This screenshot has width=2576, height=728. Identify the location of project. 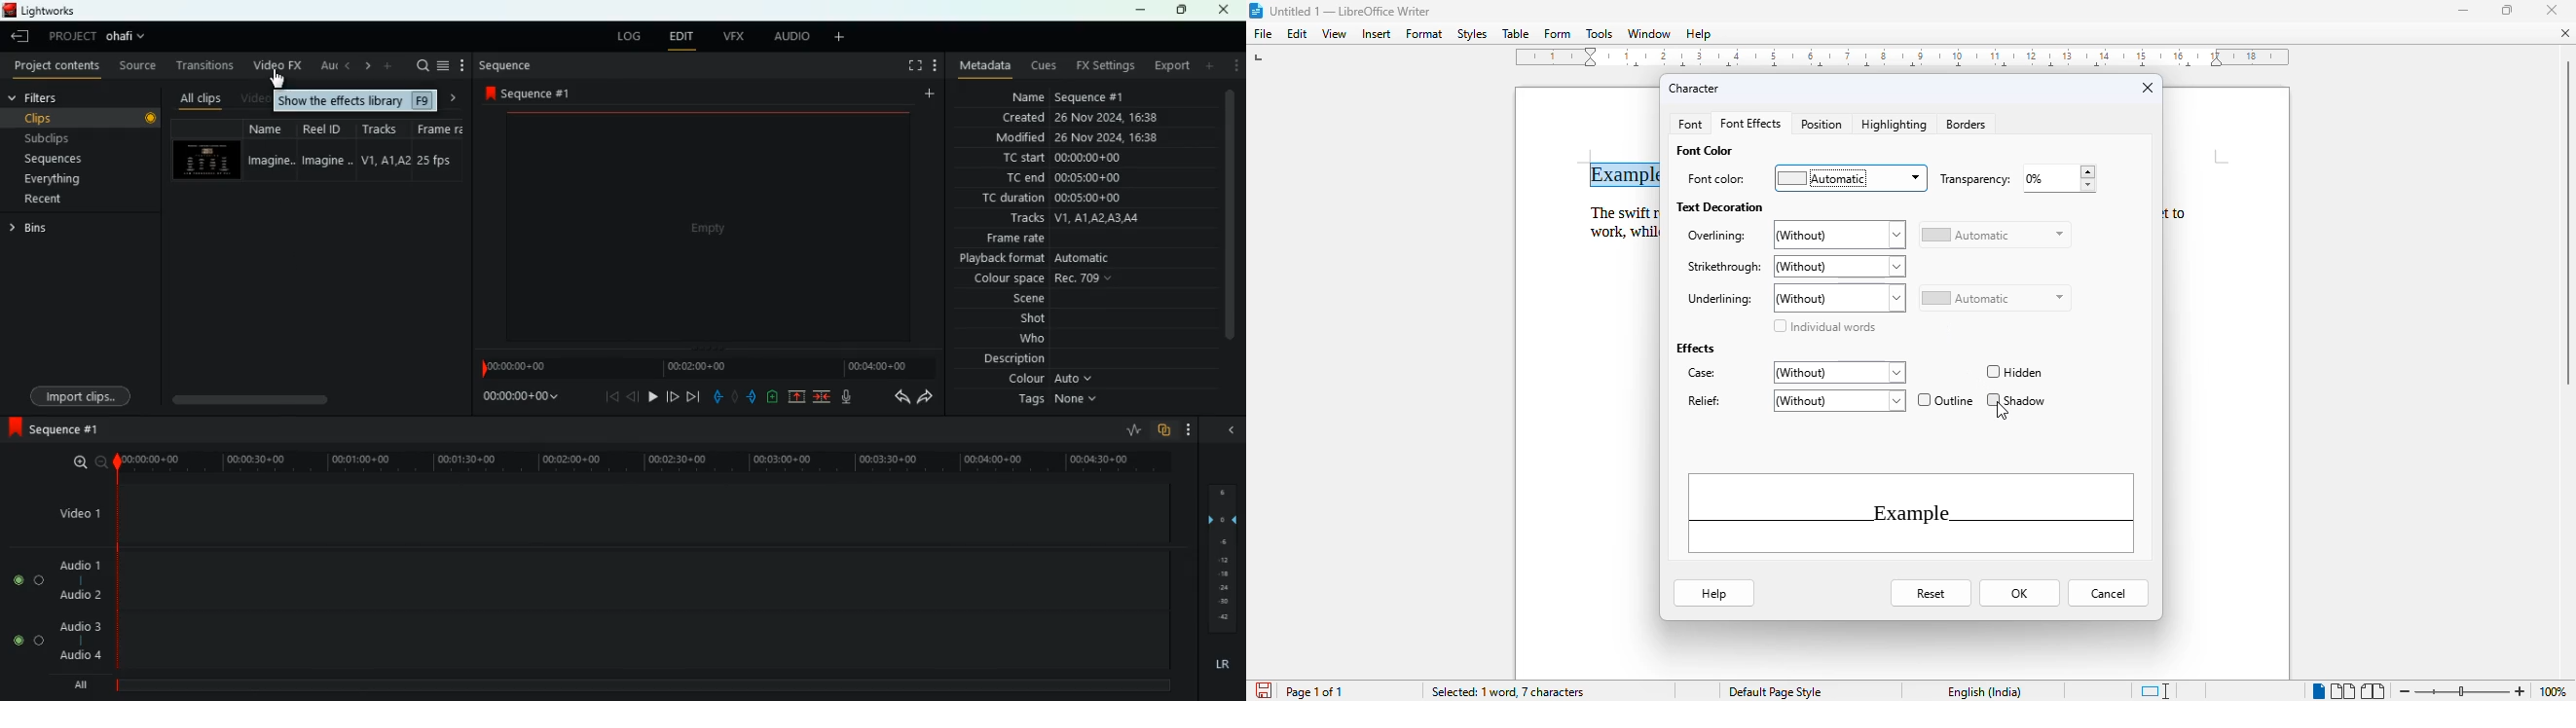
(68, 37).